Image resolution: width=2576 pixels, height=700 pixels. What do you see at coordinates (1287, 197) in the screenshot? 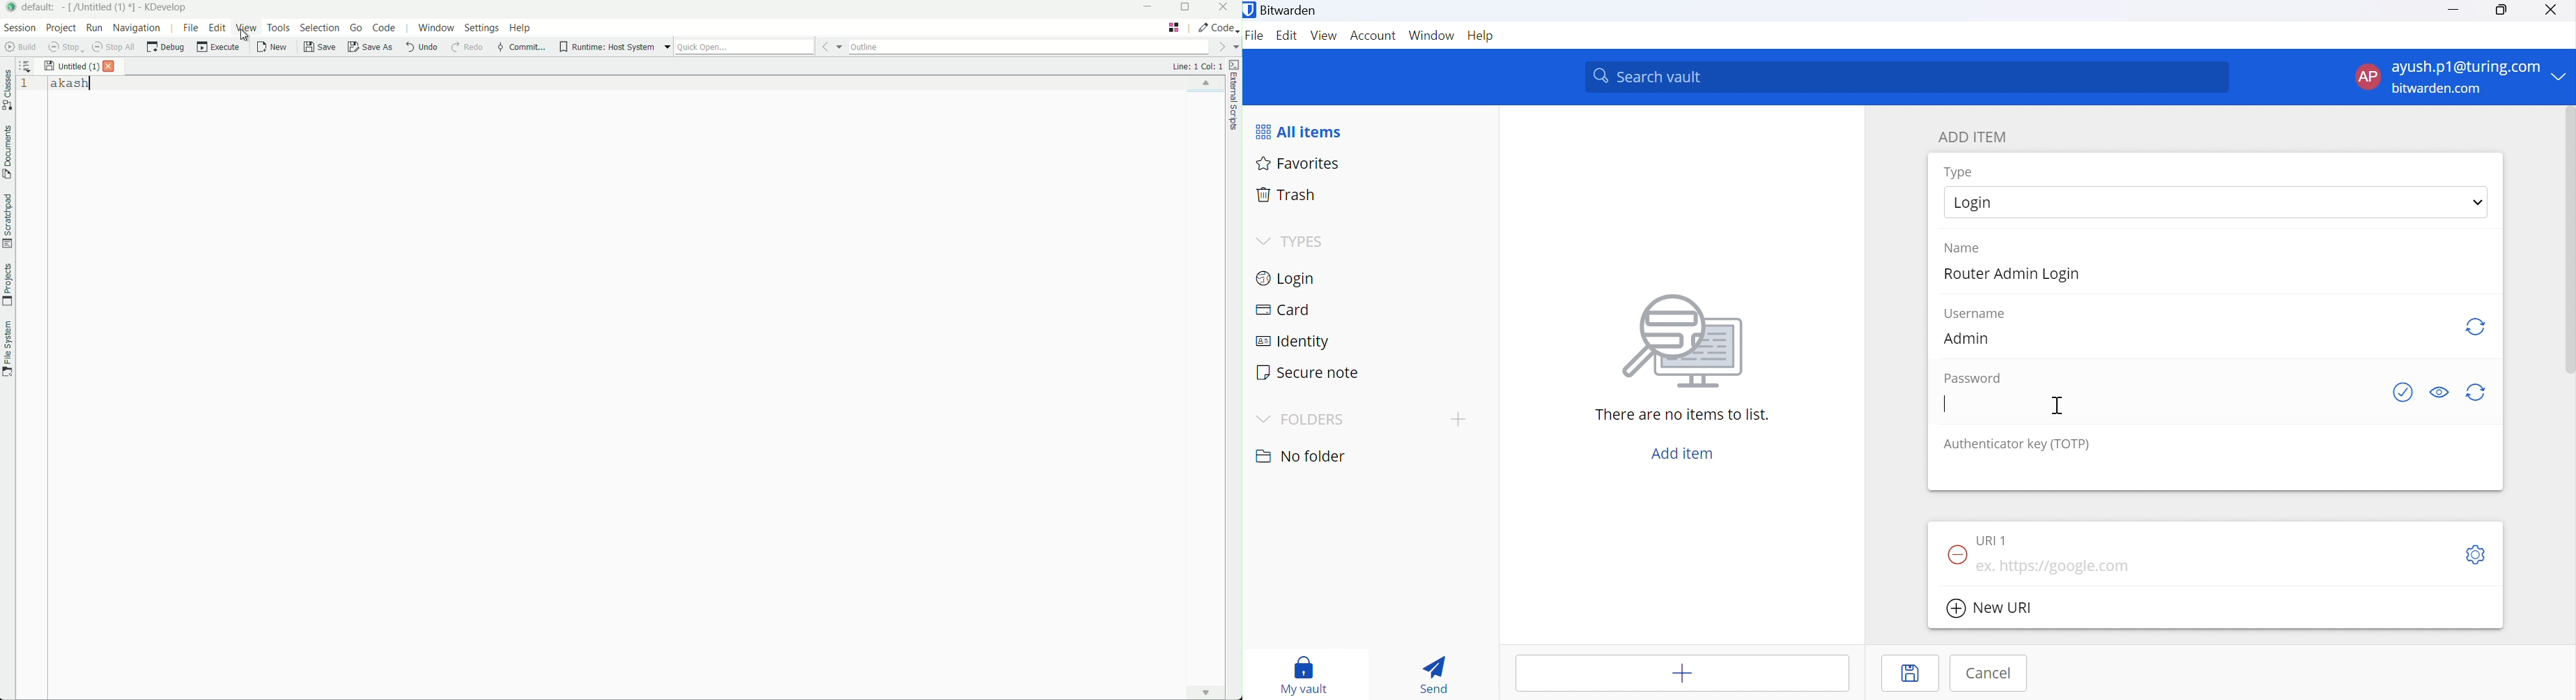
I see `Trash` at bounding box center [1287, 197].